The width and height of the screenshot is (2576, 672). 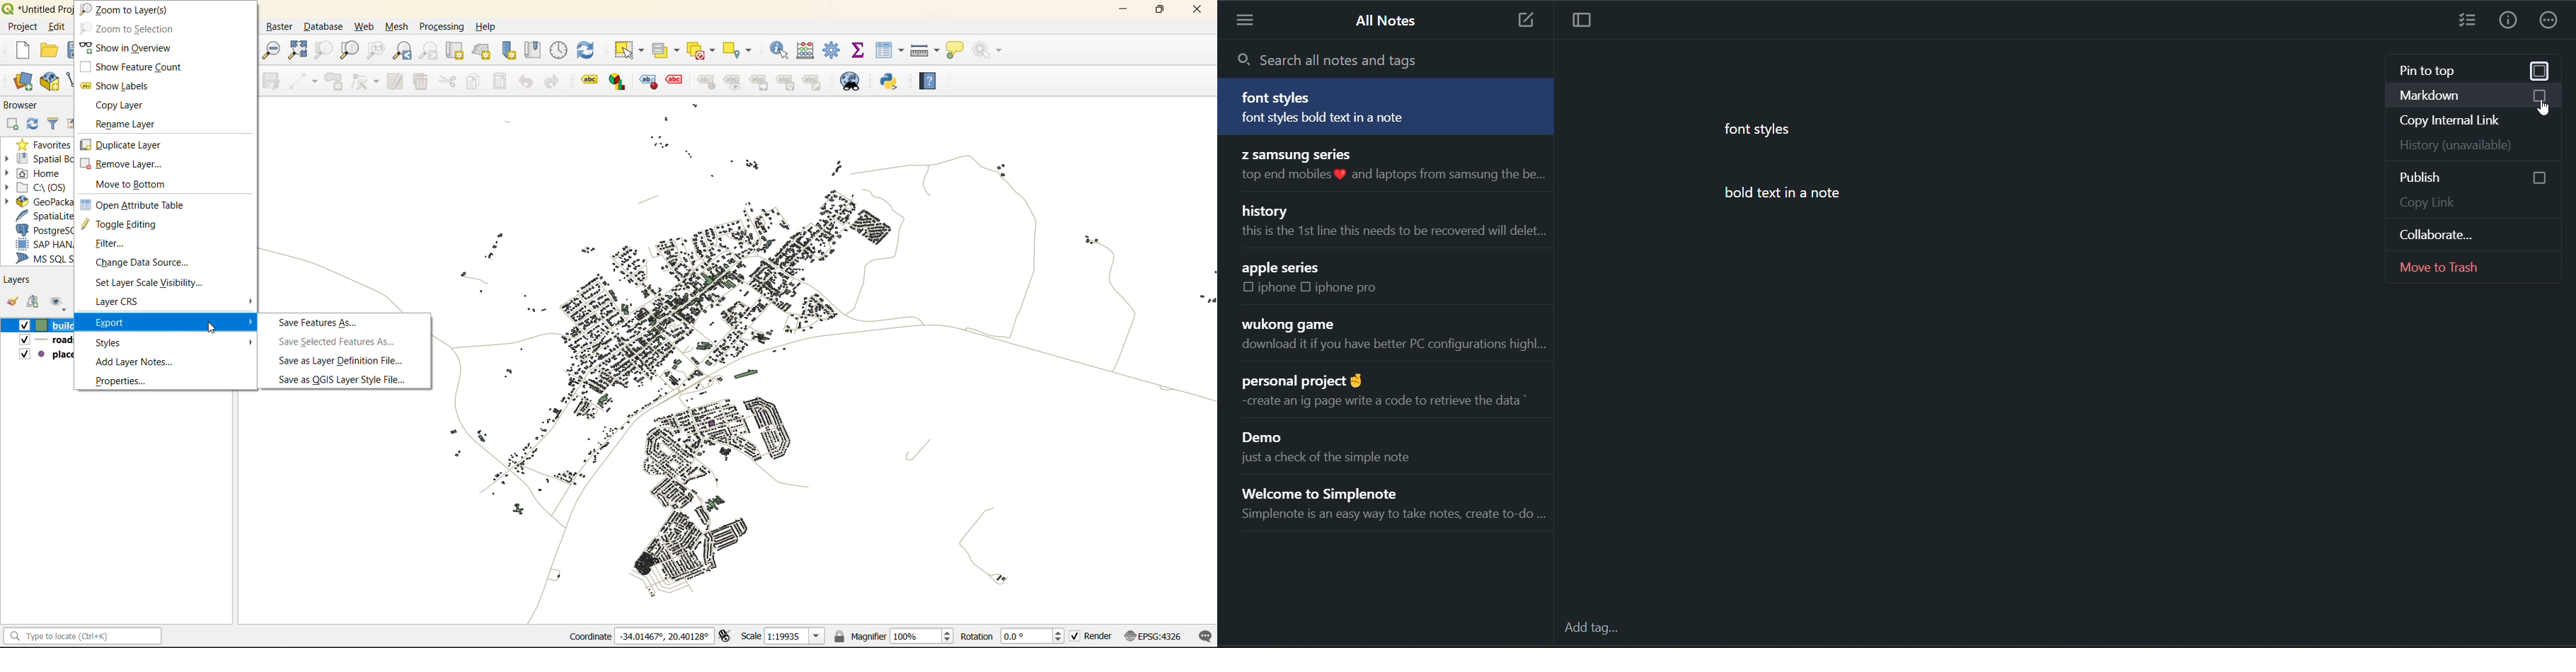 I want to click on show feature count, so click(x=138, y=67).